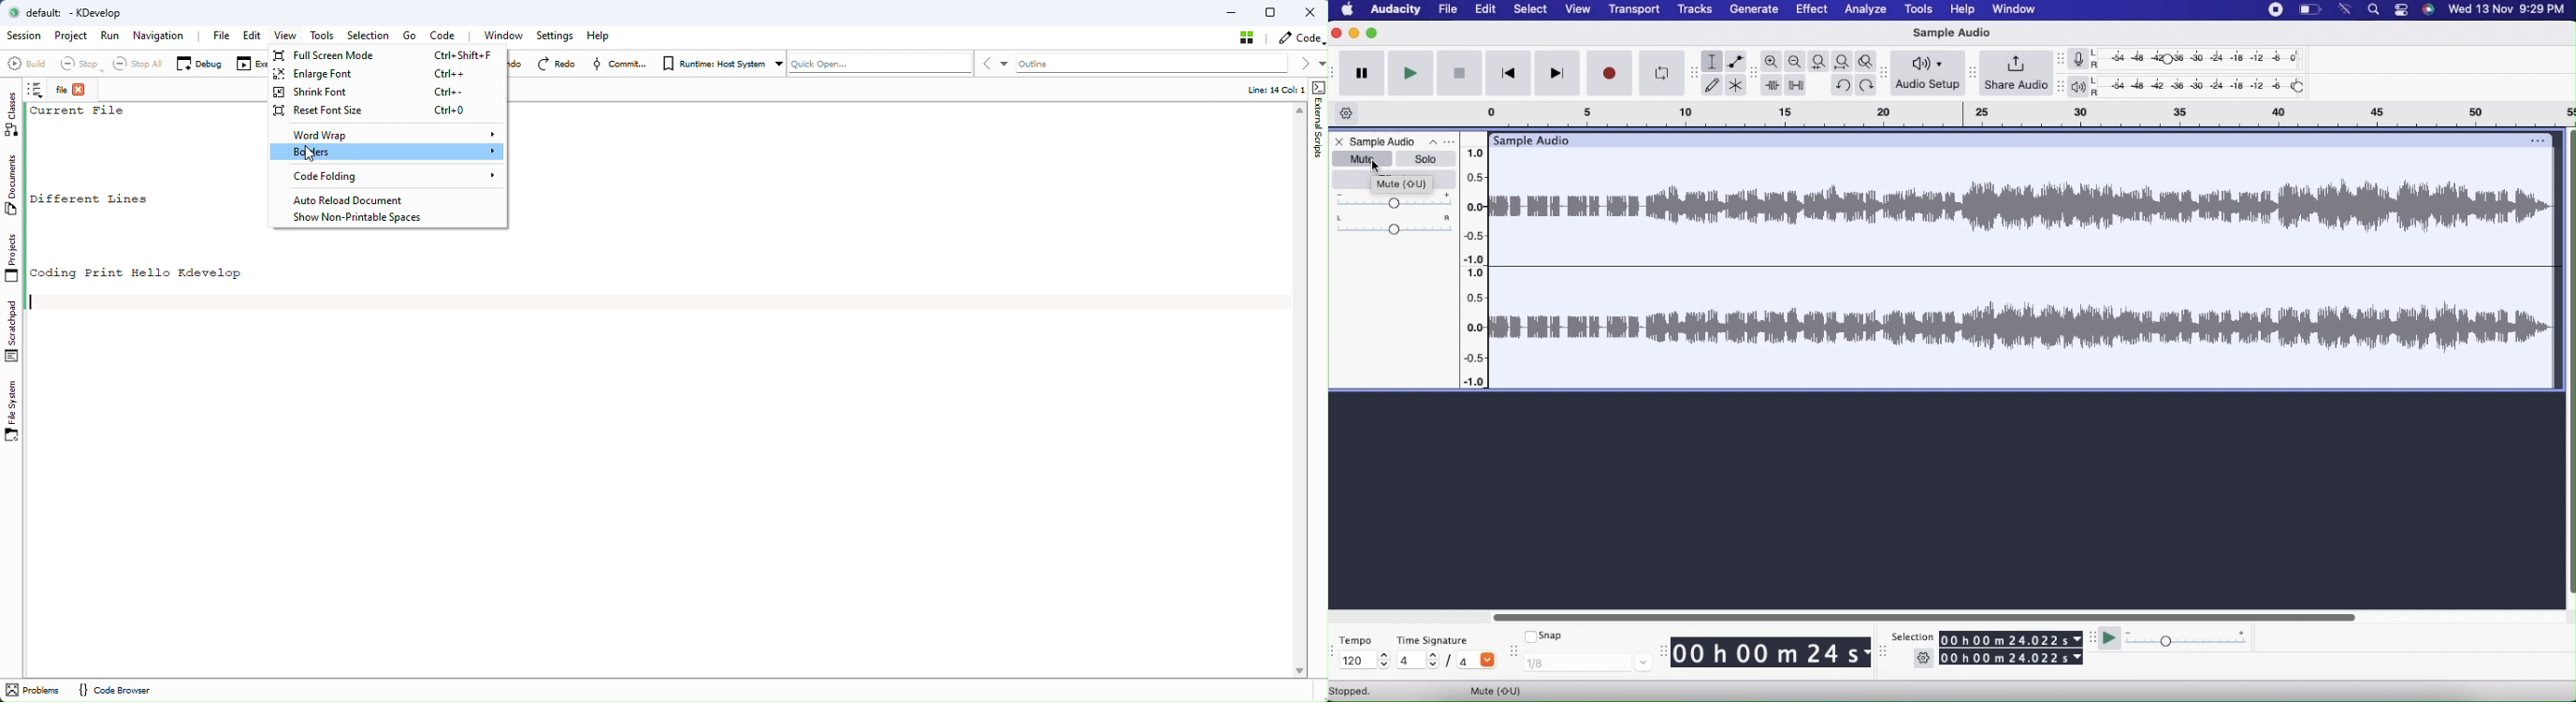 The image size is (2576, 728). Describe the element at coordinates (1423, 158) in the screenshot. I see `Solo` at that location.